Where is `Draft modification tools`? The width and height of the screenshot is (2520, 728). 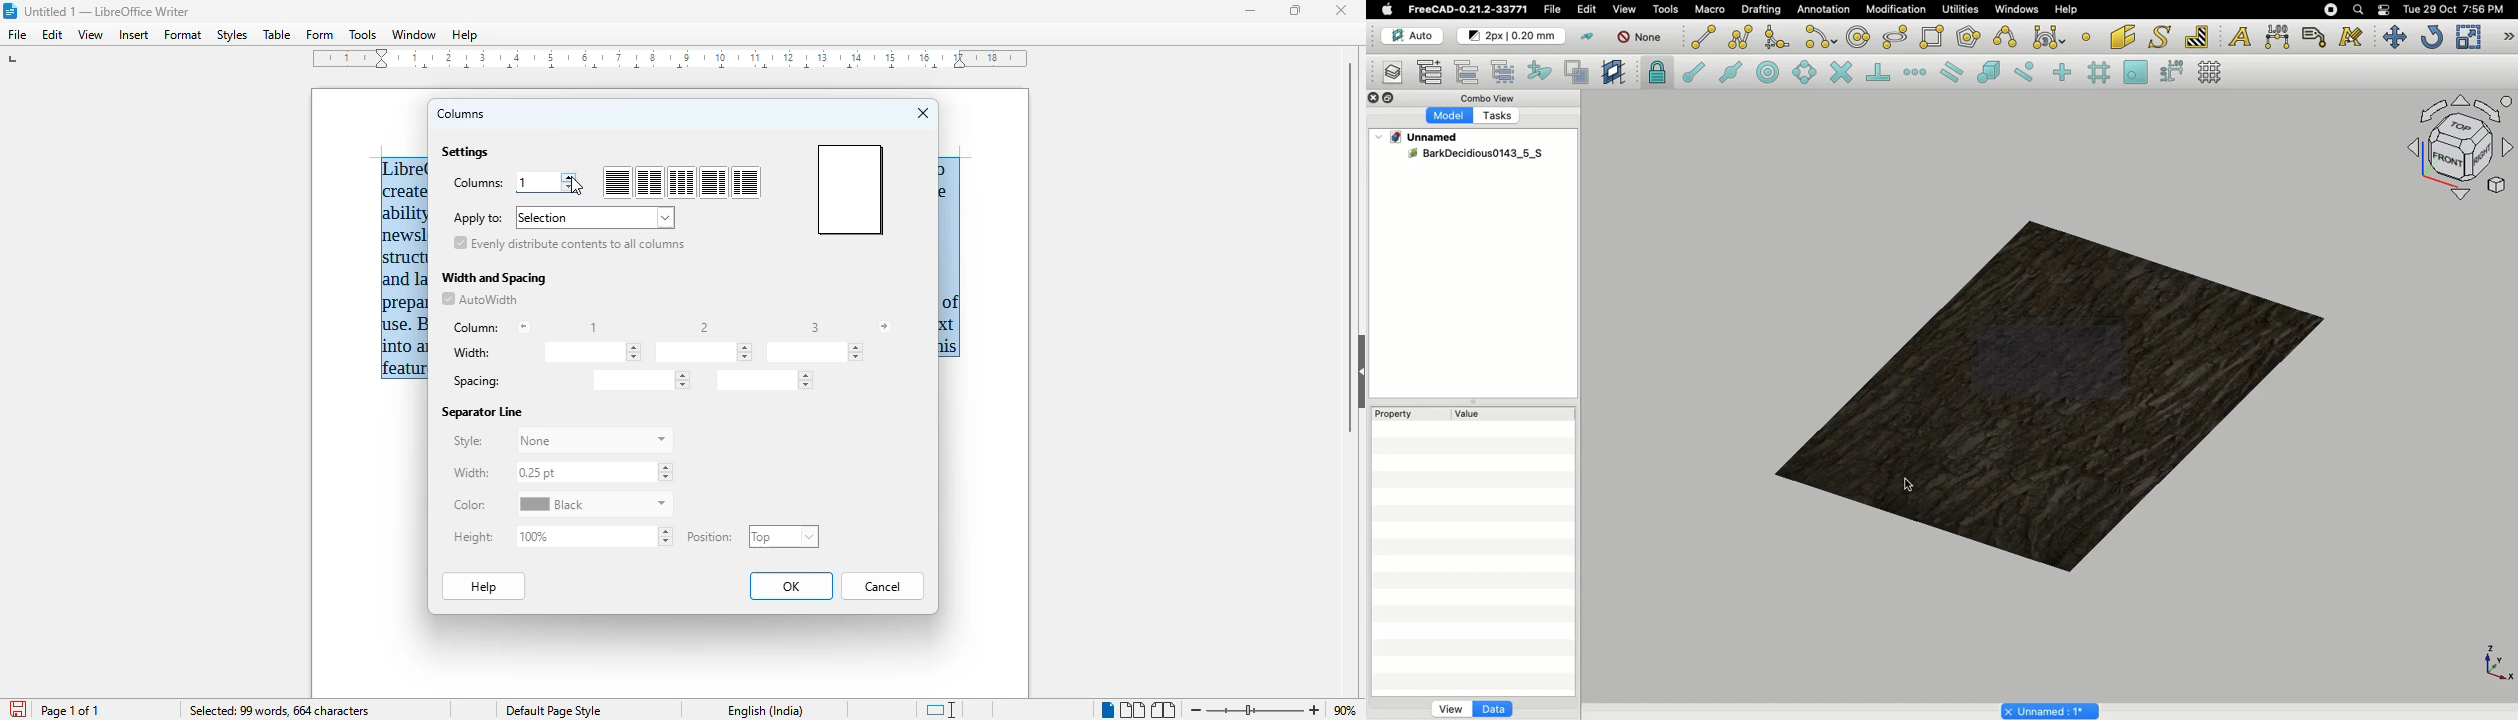
Draft modification tools is located at coordinates (2508, 38).